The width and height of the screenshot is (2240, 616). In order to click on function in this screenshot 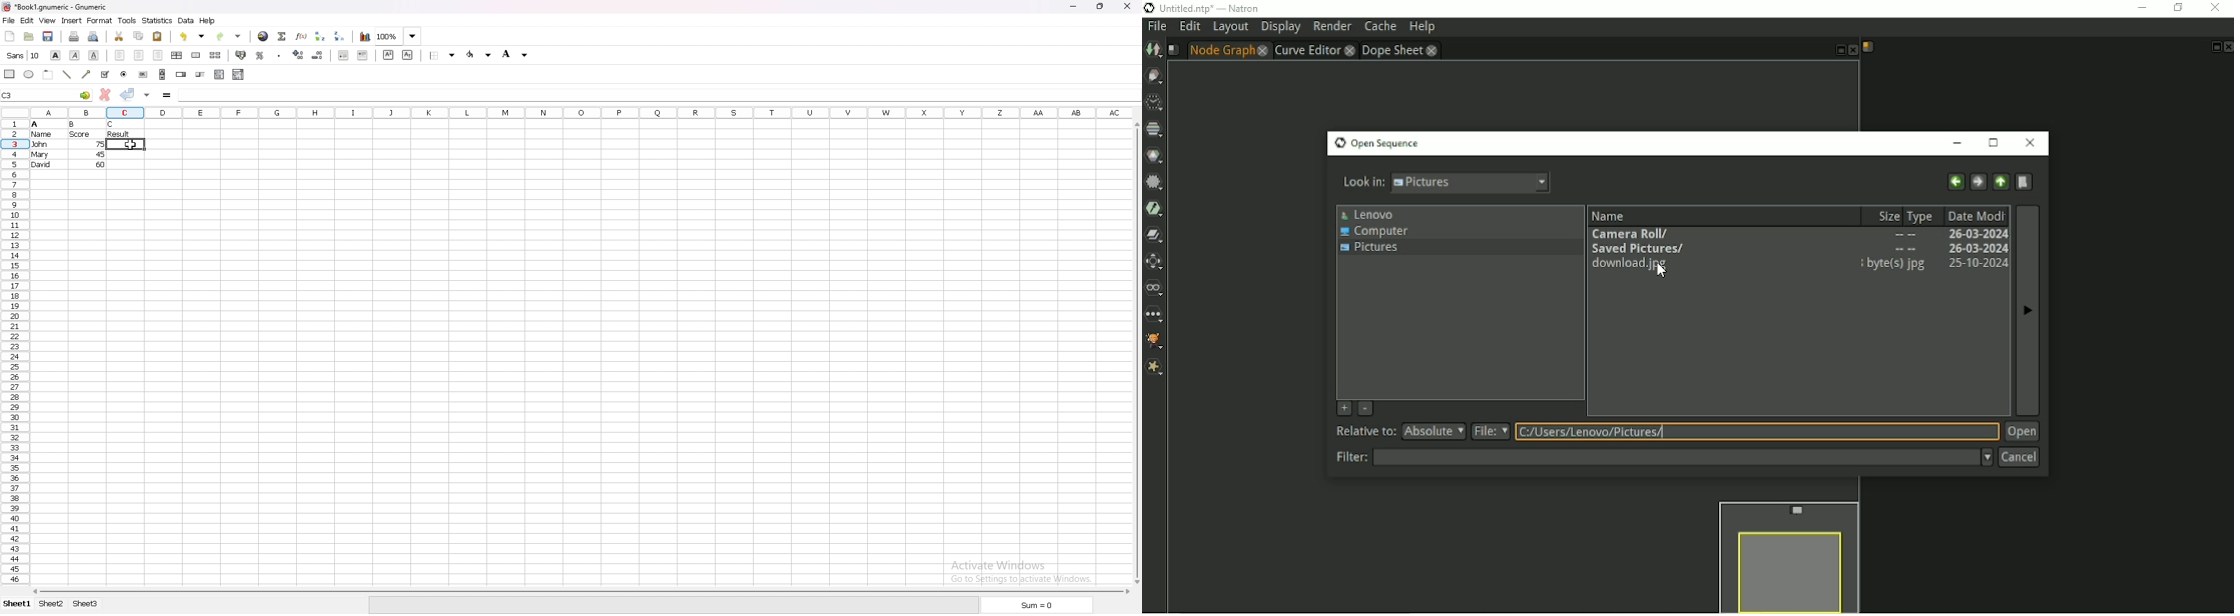, I will do `click(301, 37)`.